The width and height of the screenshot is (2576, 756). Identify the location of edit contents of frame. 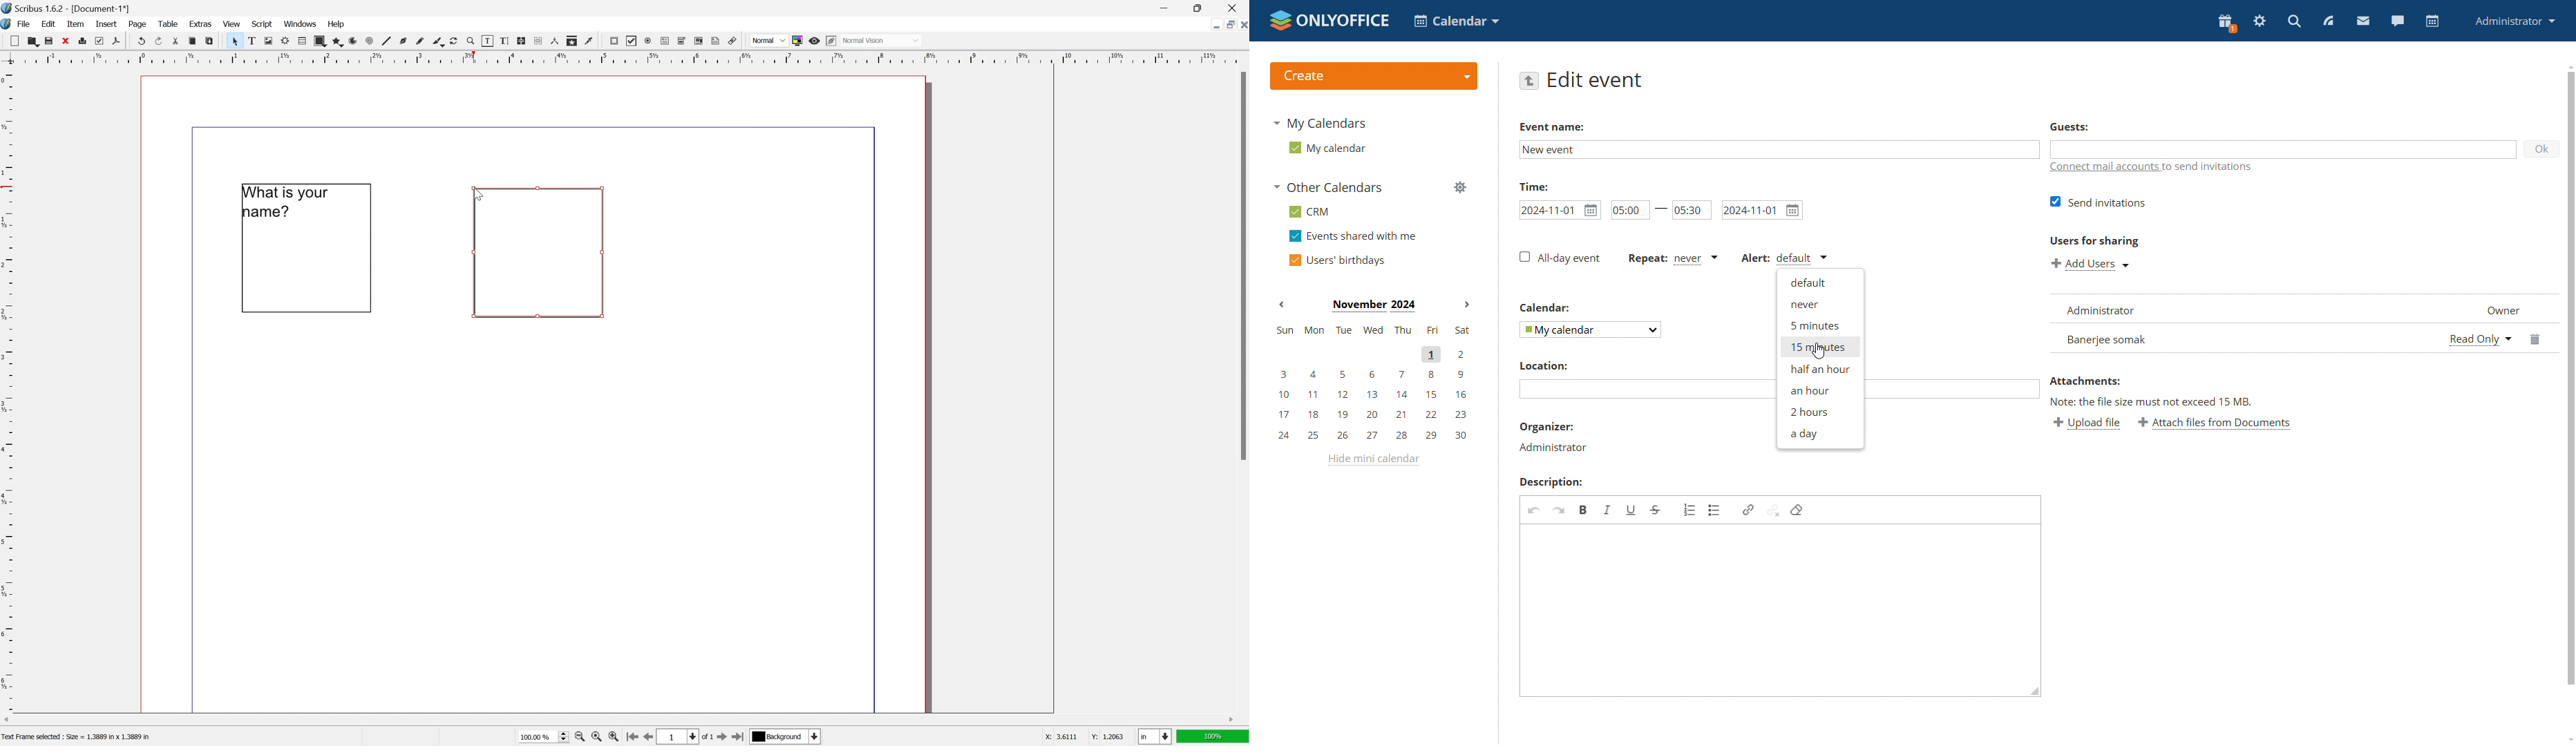
(486, 41).